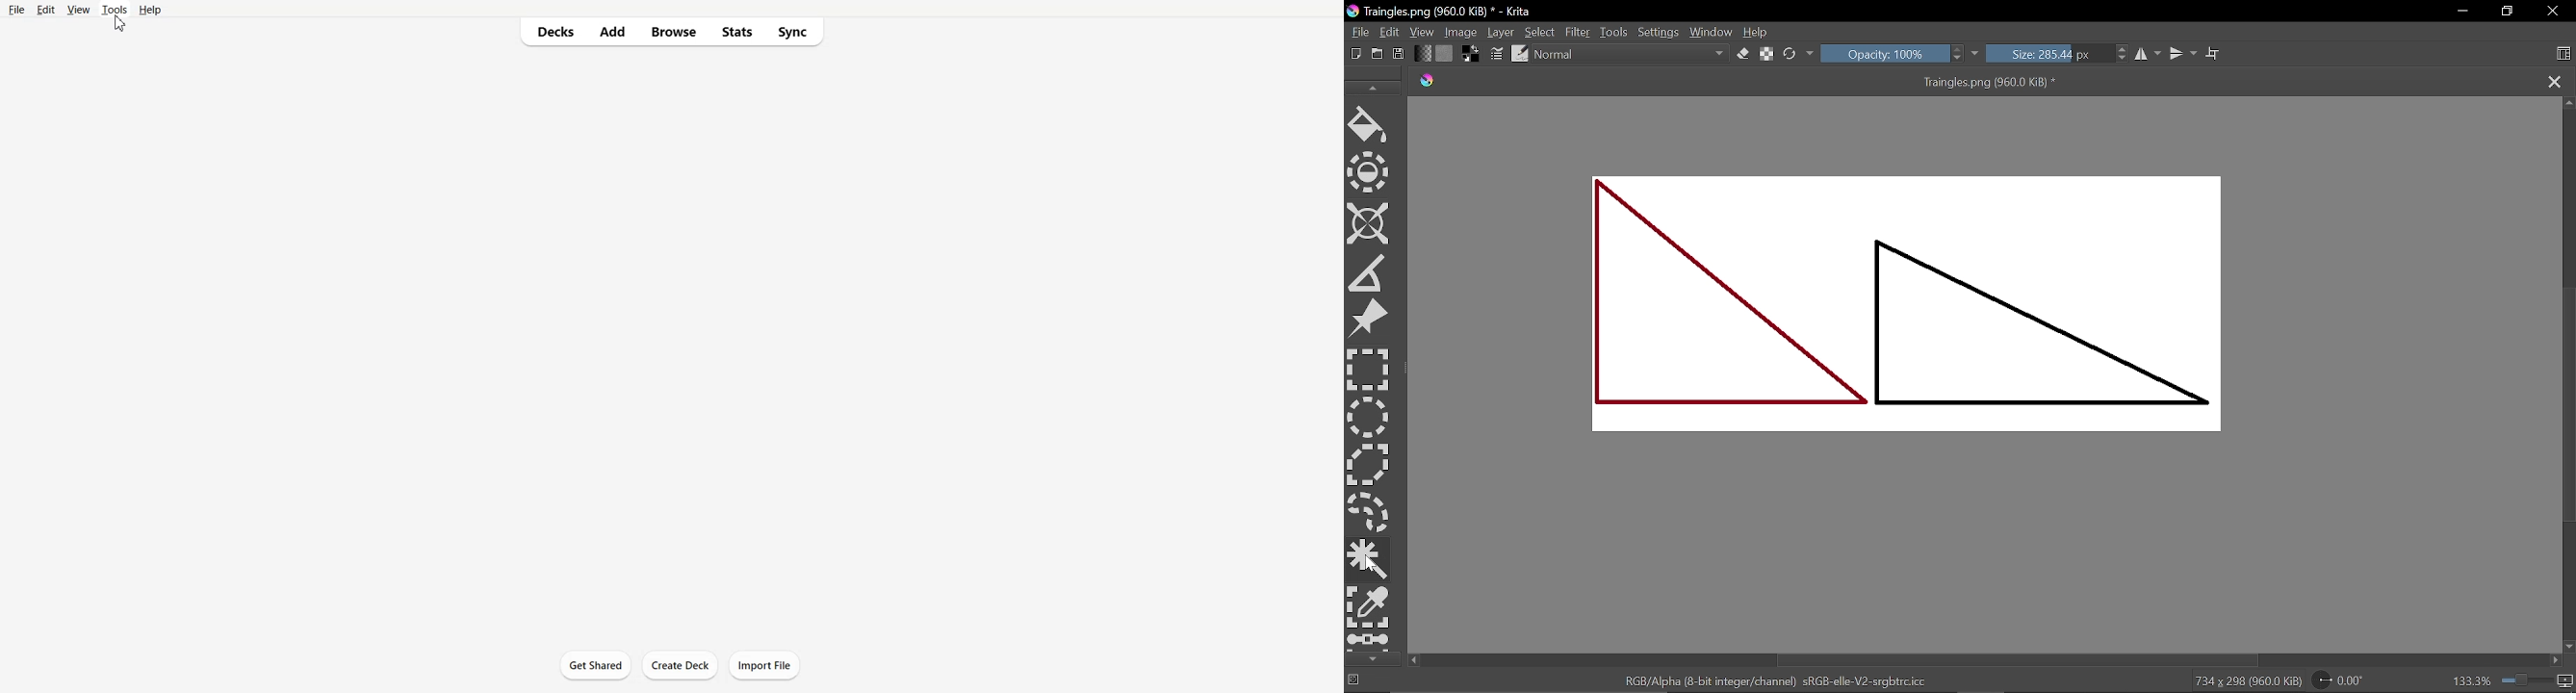 Image resolution: width=2576 pixels, height=700 pixels. Describe the element at coordinates (1369, 321) in the screenshot. I see `Refference tool` at that location.